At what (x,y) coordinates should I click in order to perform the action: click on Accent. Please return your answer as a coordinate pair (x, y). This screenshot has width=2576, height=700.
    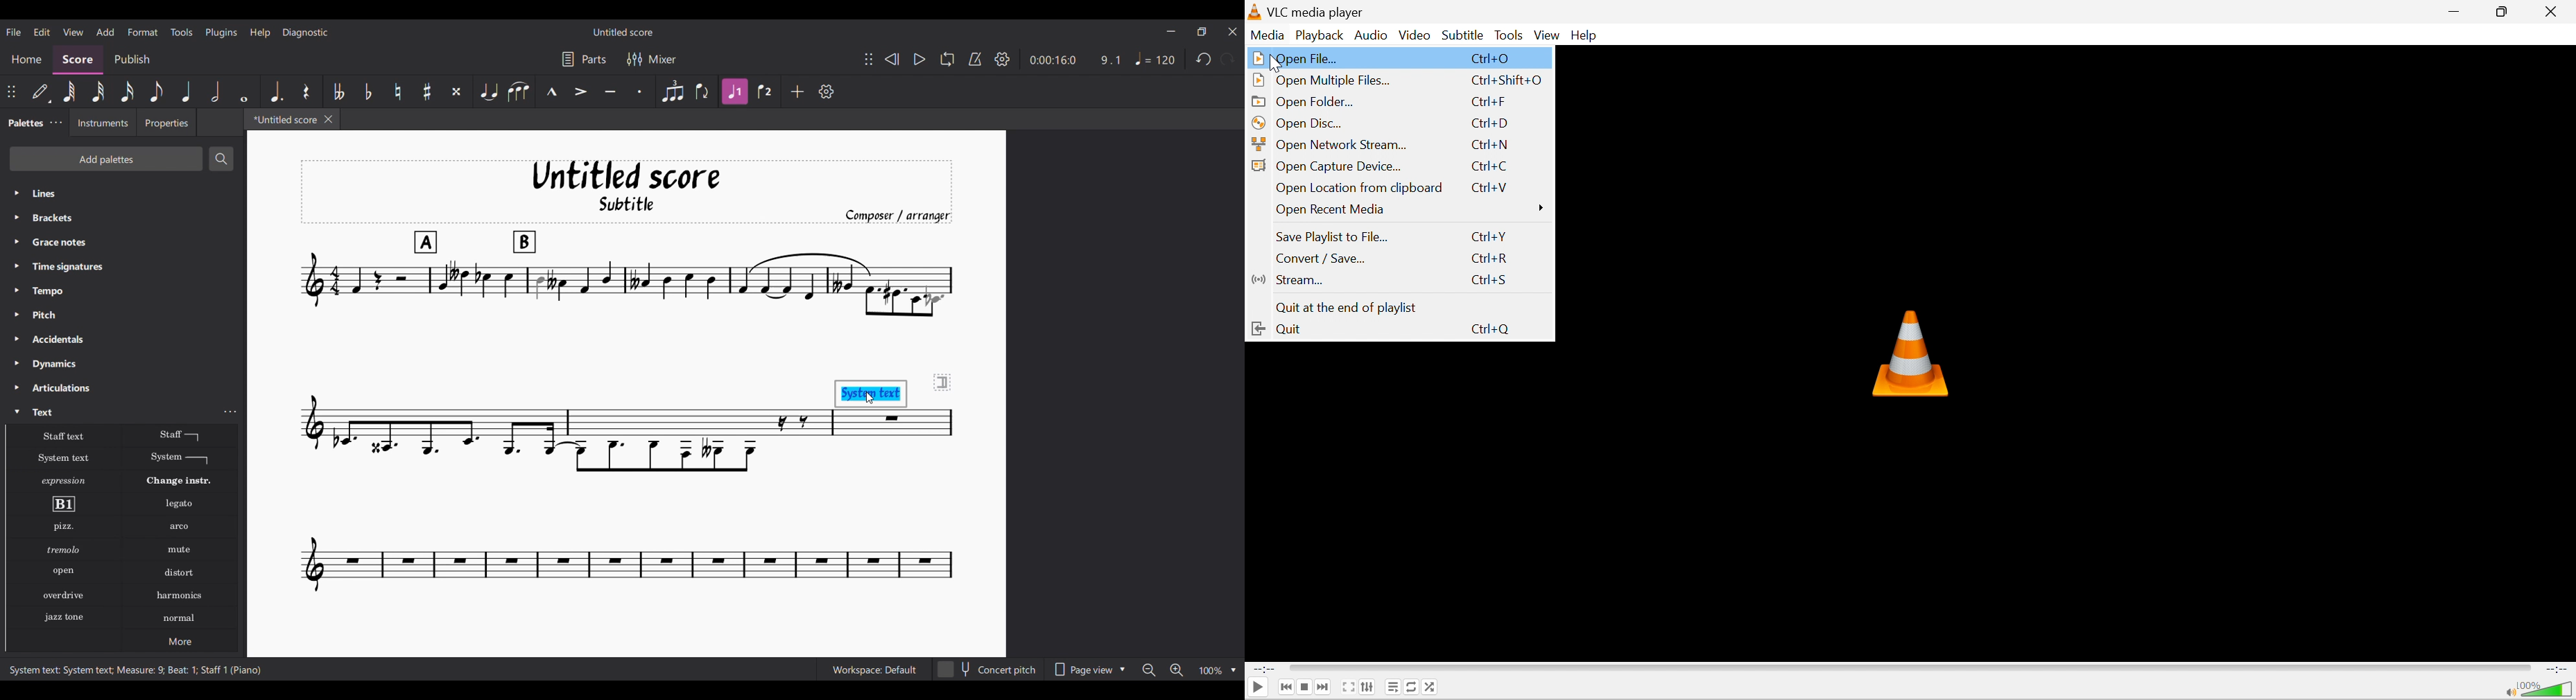
    Looking at the image, I should click on (581, 91).